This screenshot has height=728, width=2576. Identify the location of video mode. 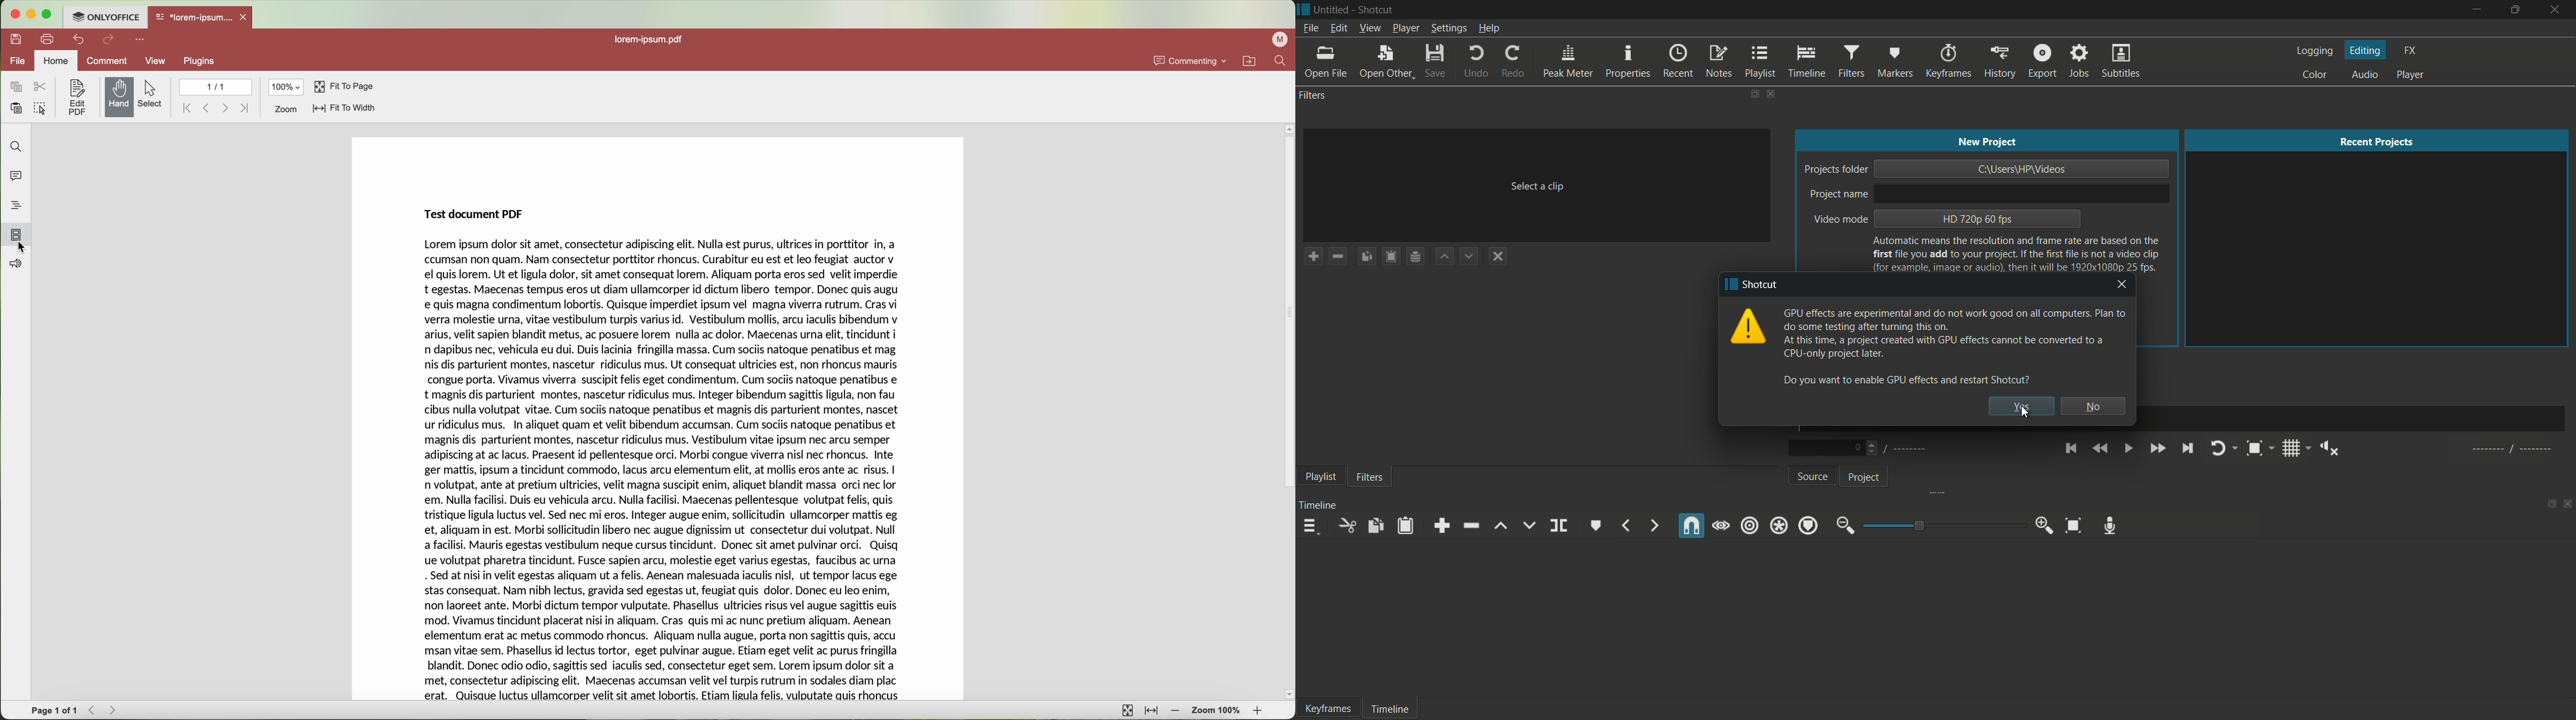
(1839, 220).